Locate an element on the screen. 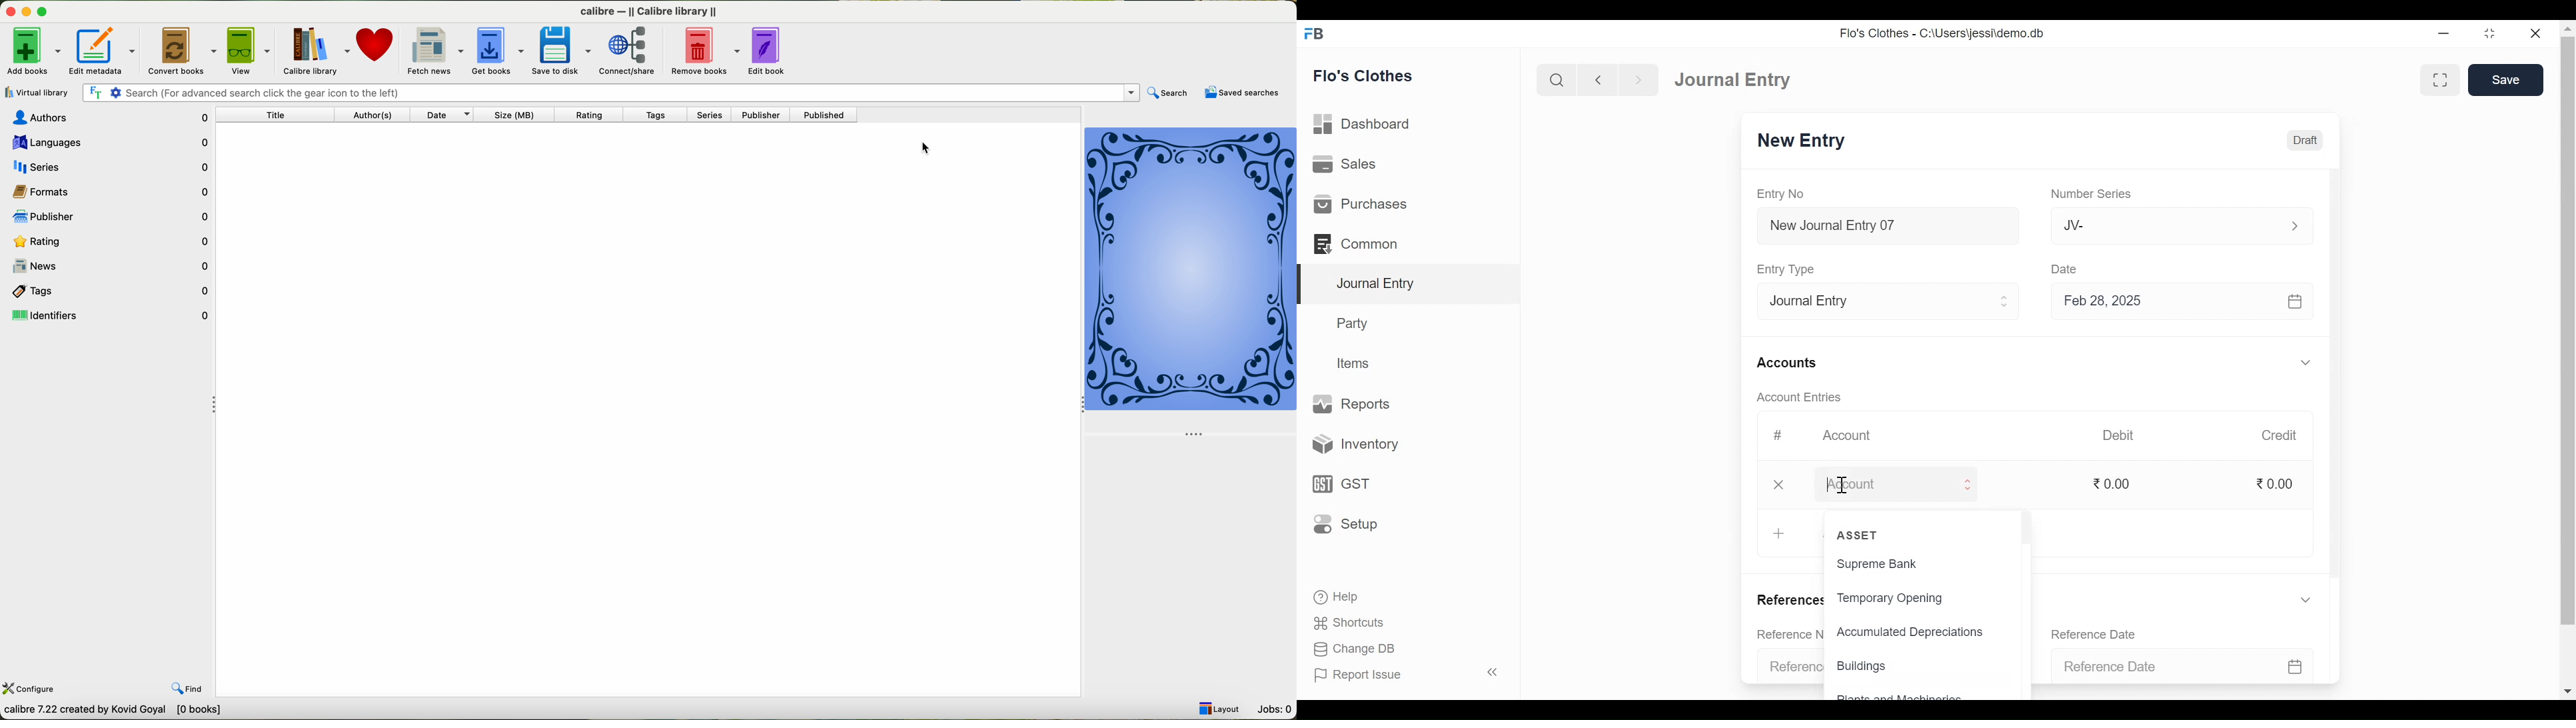  Scroll down is located at coordinates (2568, 691).